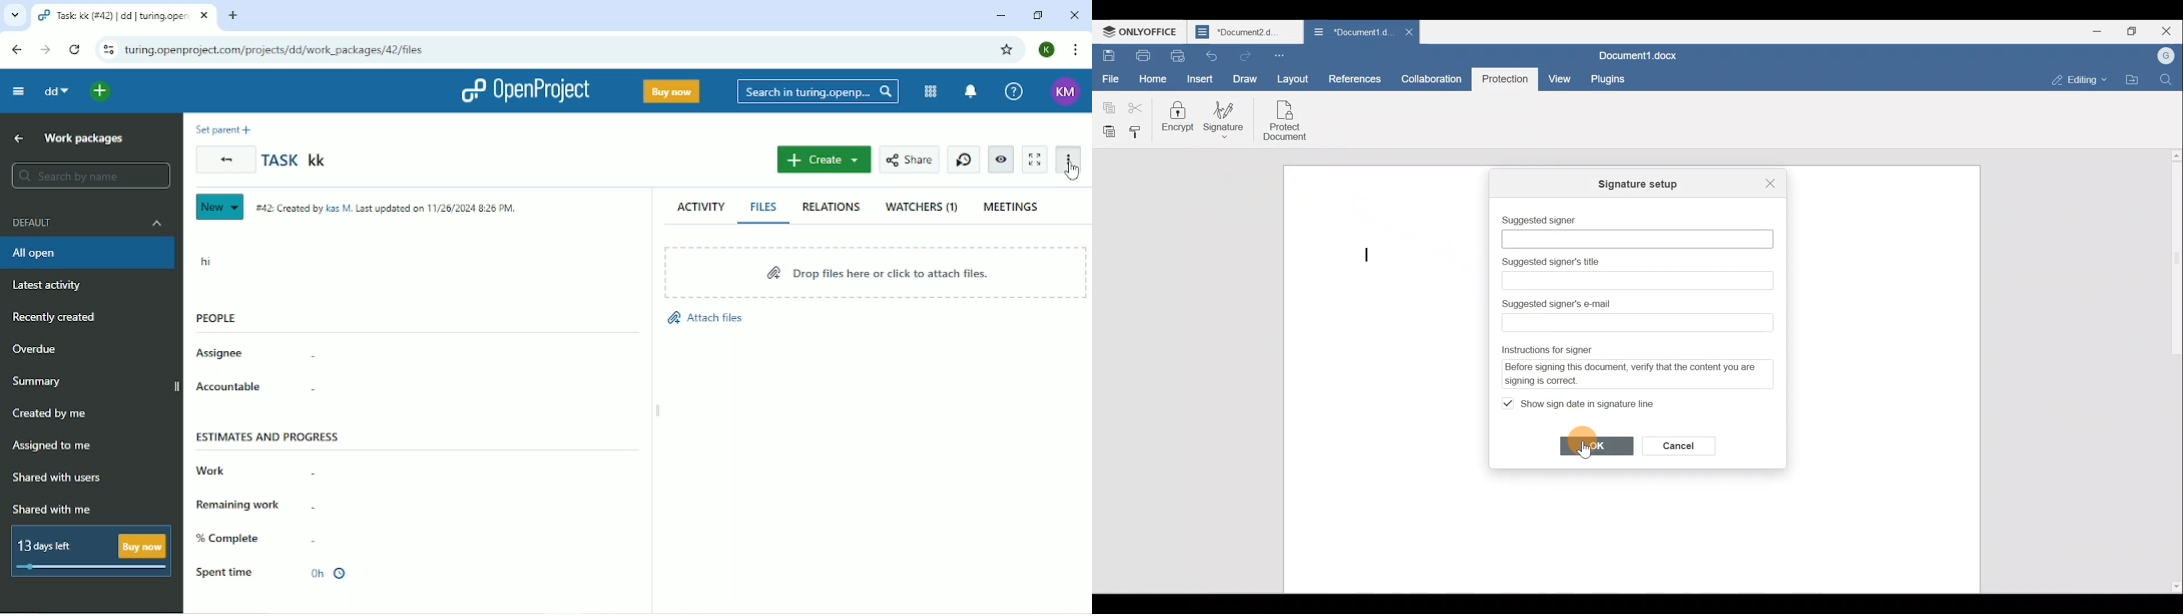  What do you see at coordinates (258, 388) in the screenshot?
I see `Accountable` at bounding box center [258, 388].